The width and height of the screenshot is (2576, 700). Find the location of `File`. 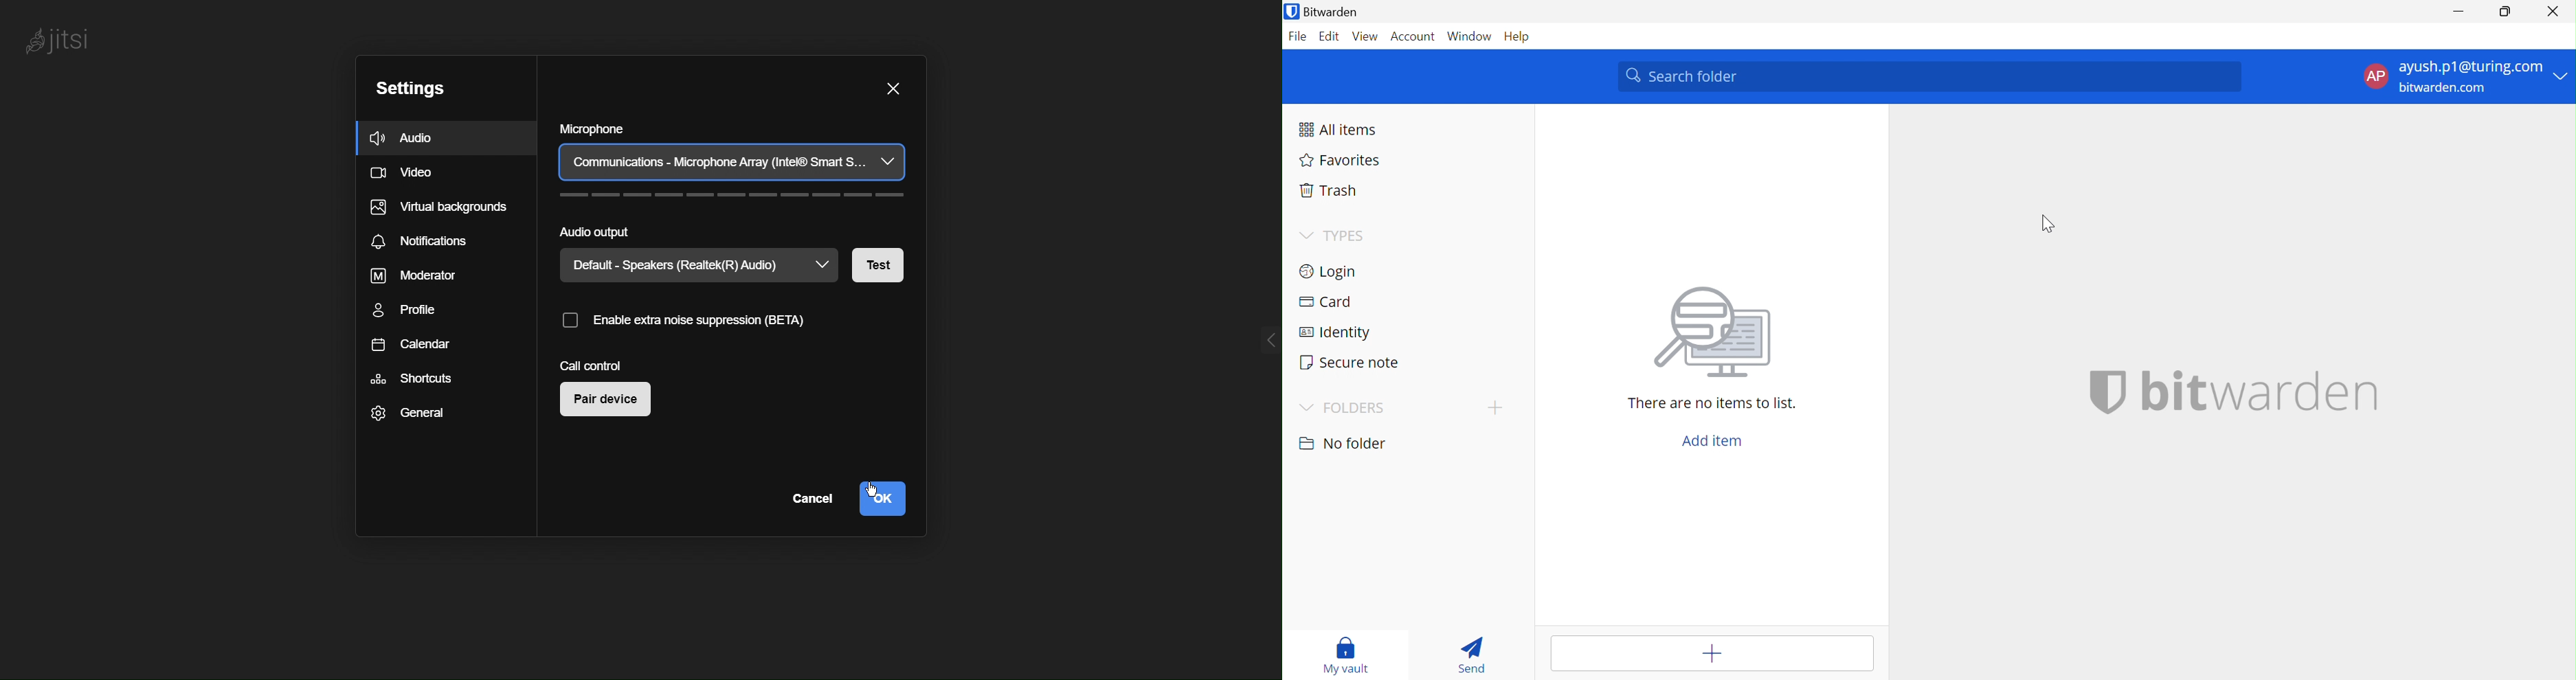

File is located at coordinates (1297, 37).